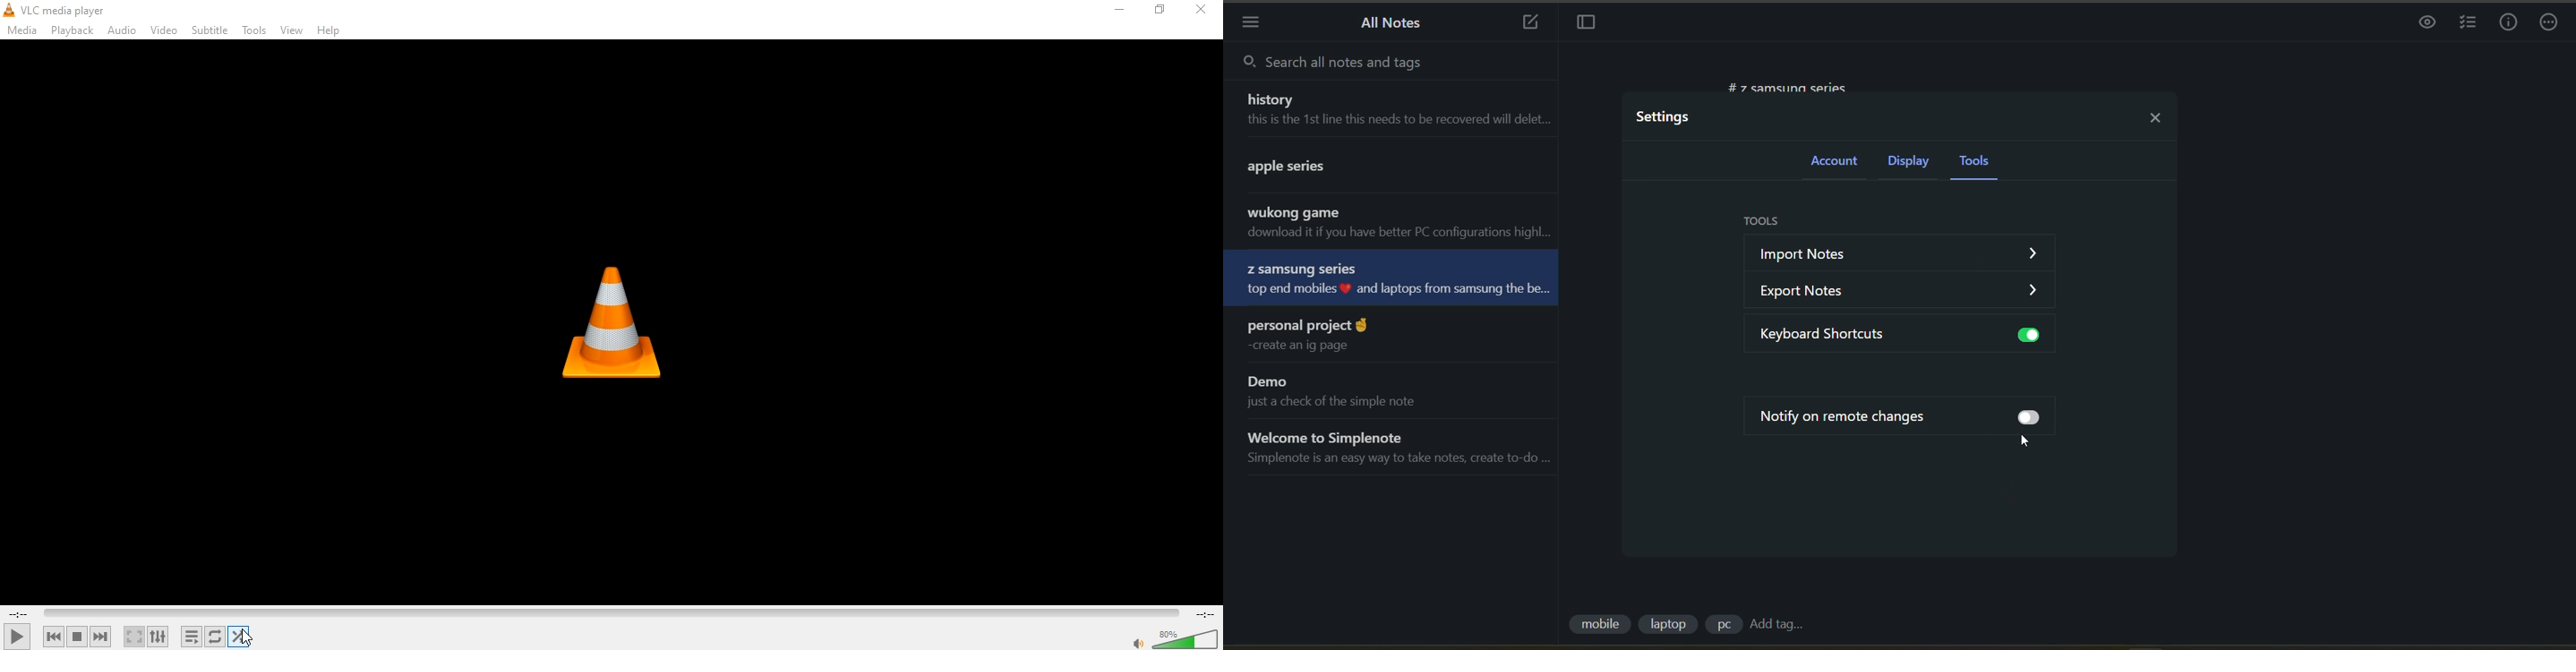 The width and height of the screenshot is (2576, 672). I want to click on VLC media player, so click(56, 10).